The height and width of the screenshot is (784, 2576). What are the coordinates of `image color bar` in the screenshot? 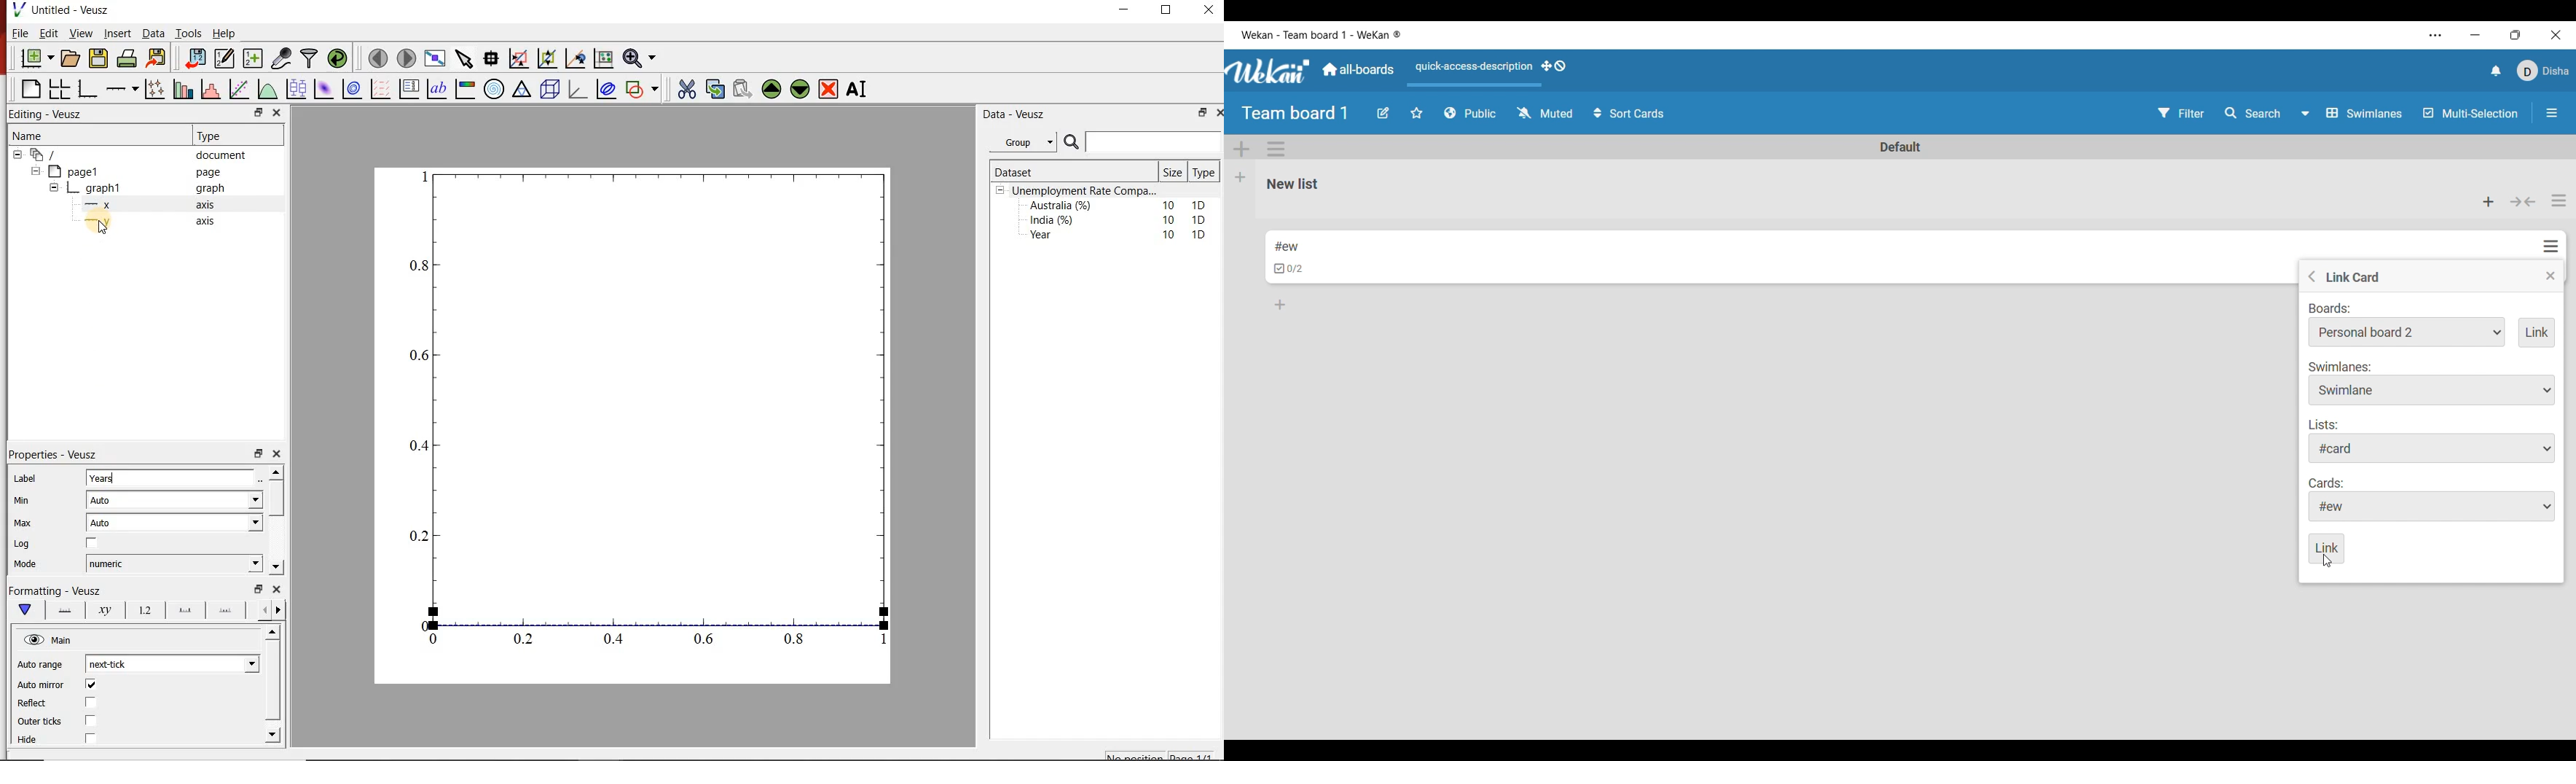 It's located at (465, 90).